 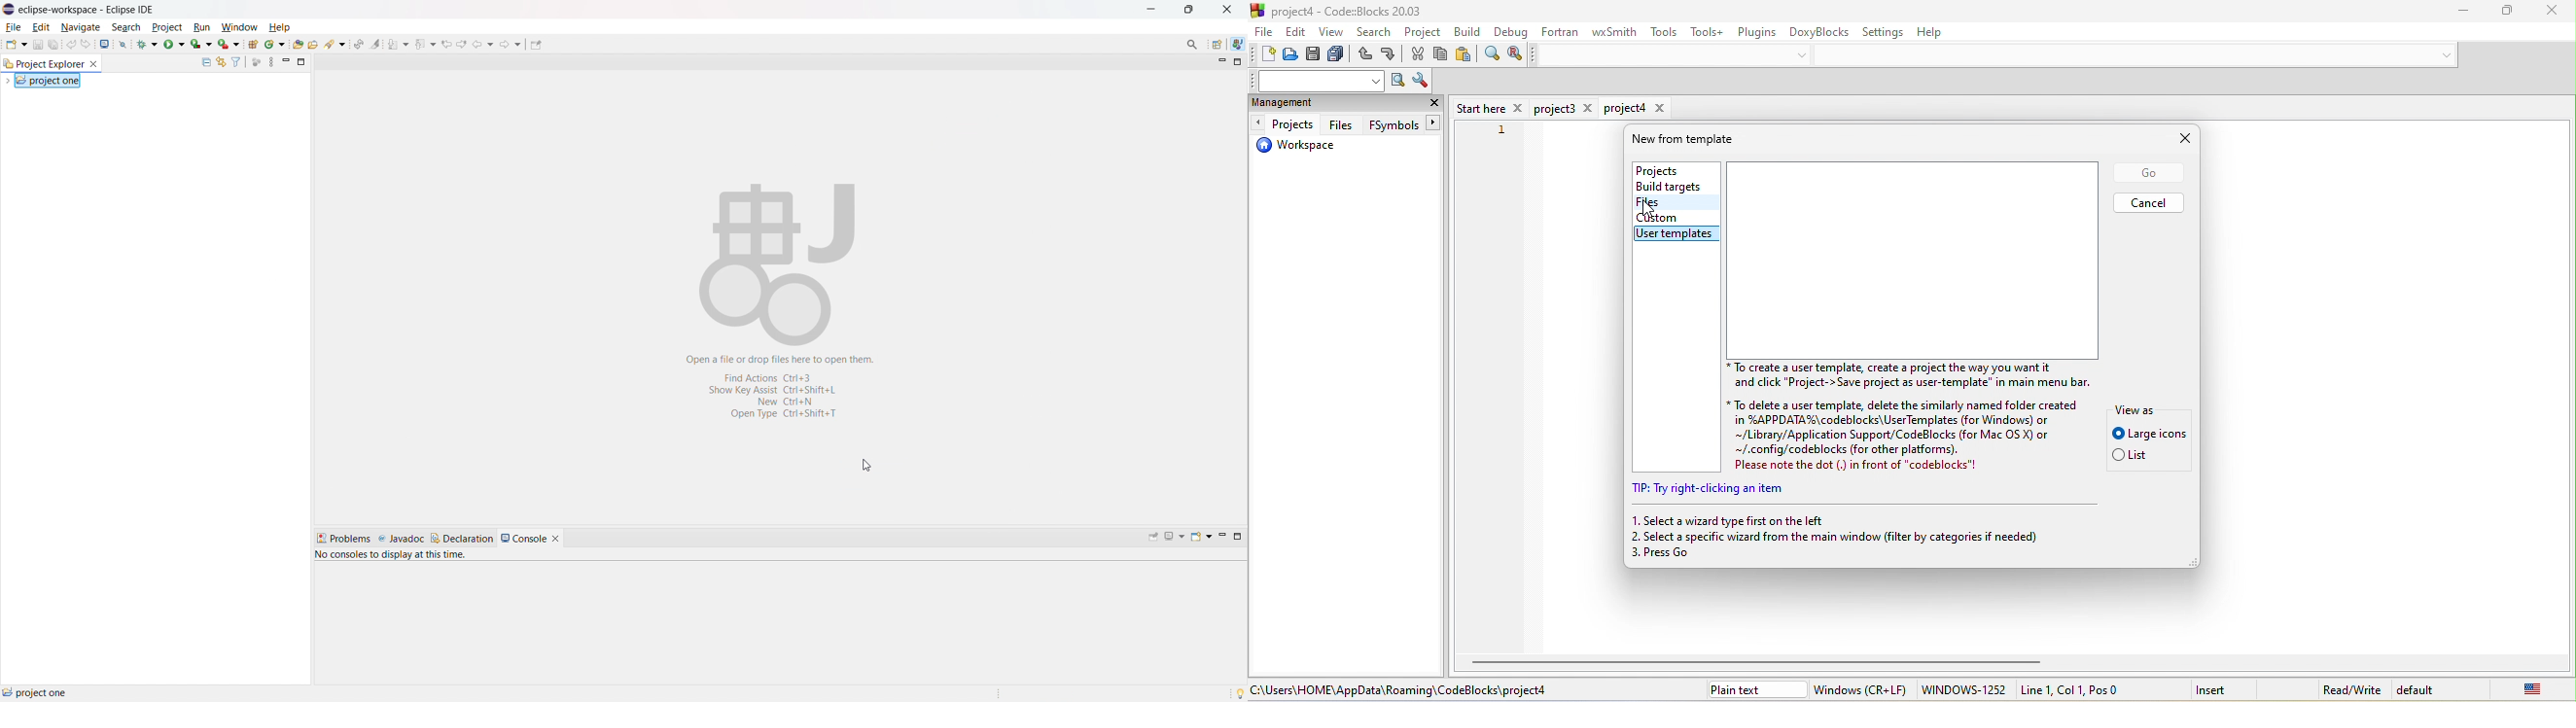 I want to click on close, so click(x=2173, y=139).